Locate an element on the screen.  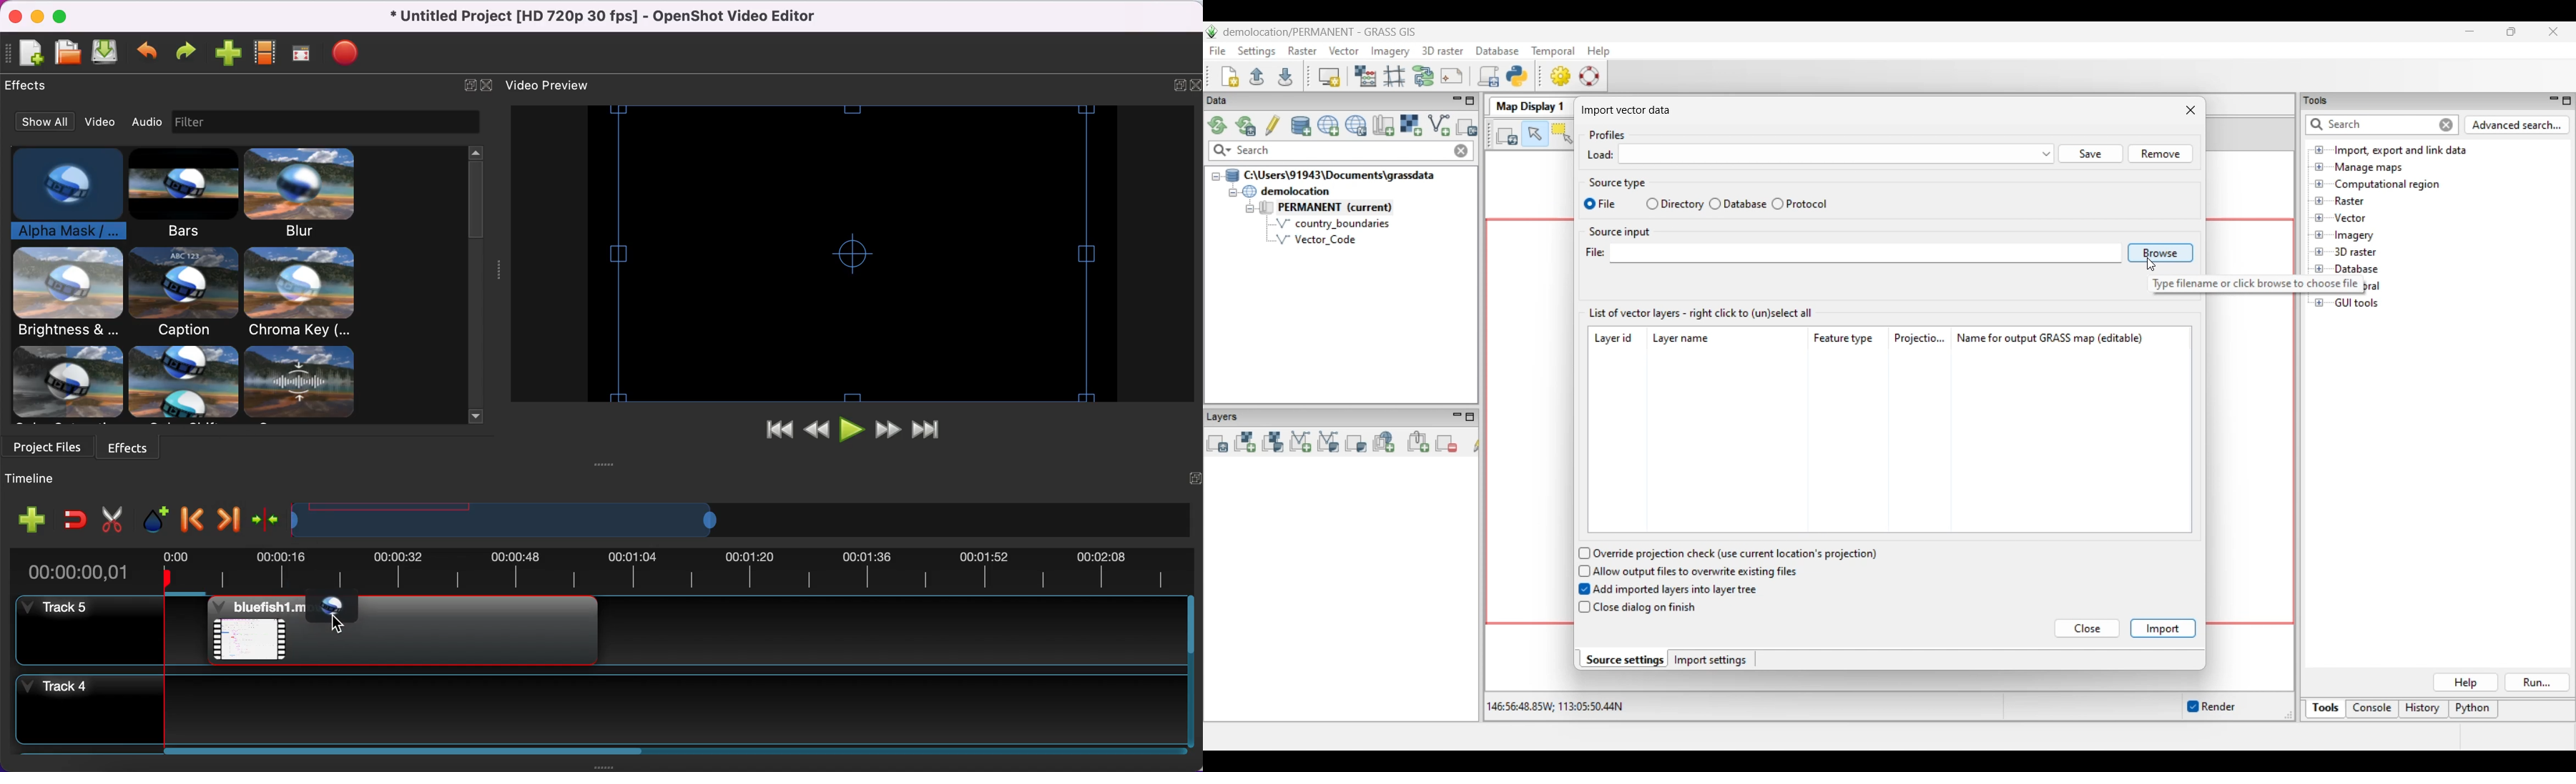
undo is located at coordinates (148, 55).